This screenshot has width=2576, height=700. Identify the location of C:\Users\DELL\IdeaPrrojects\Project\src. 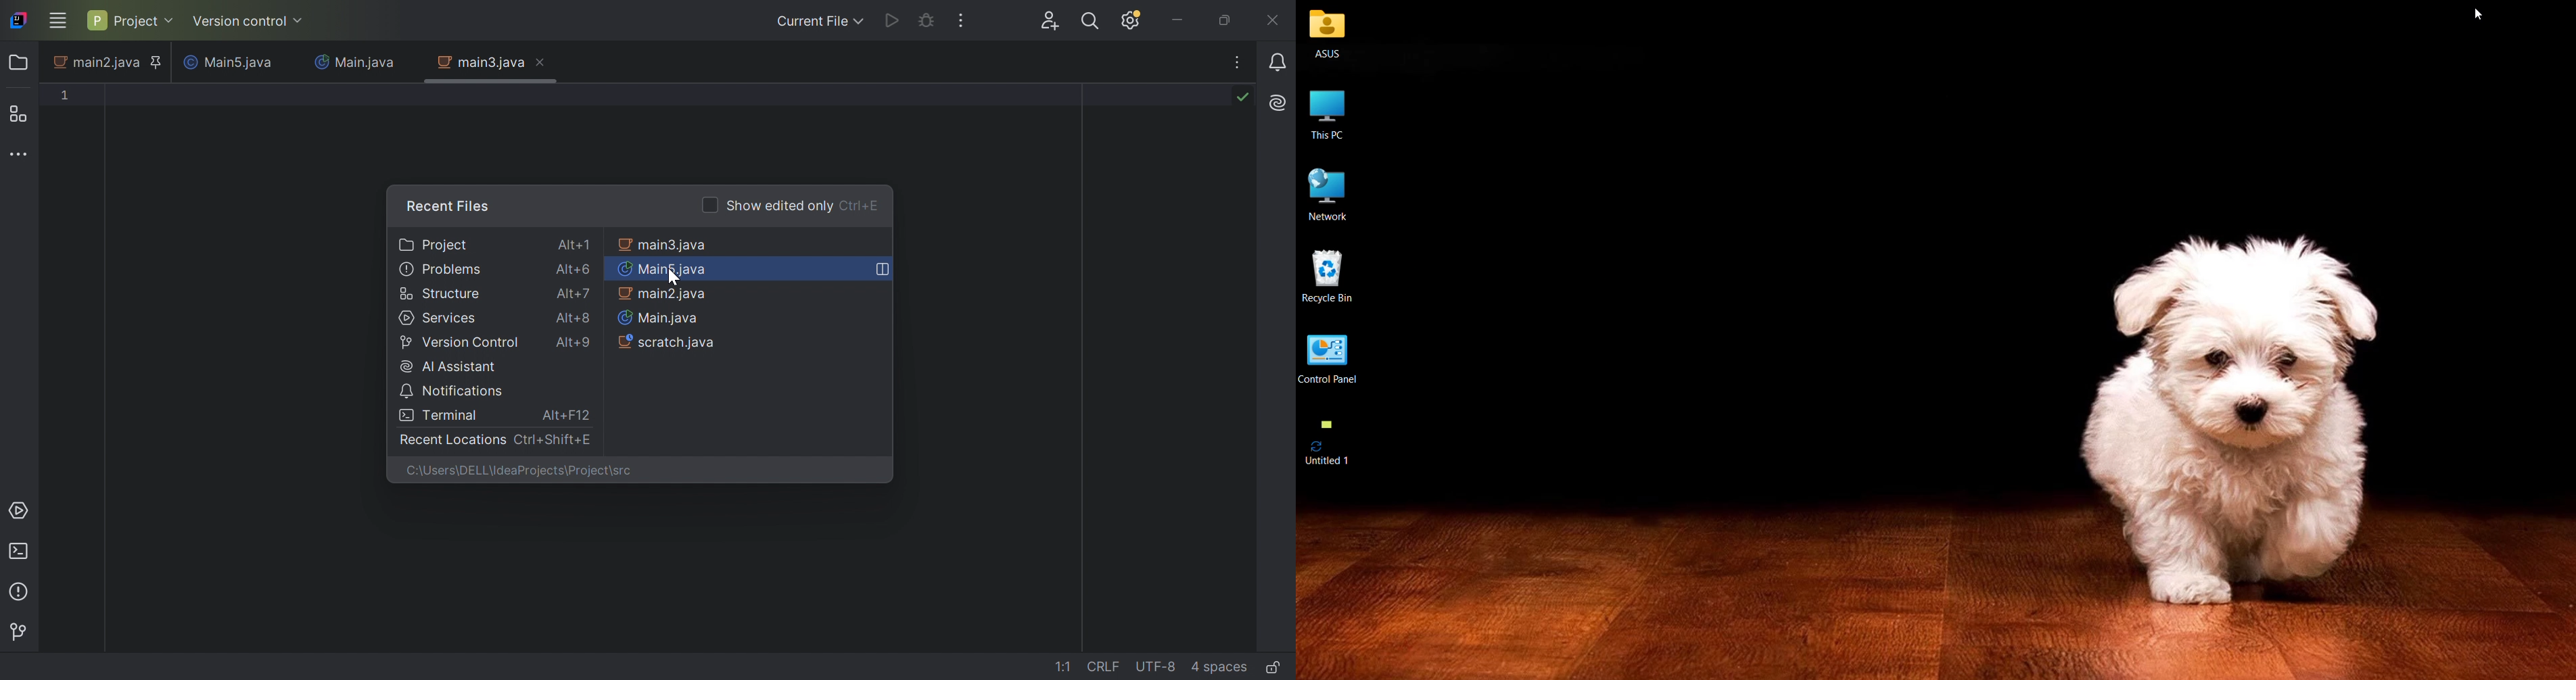
(517, 470).